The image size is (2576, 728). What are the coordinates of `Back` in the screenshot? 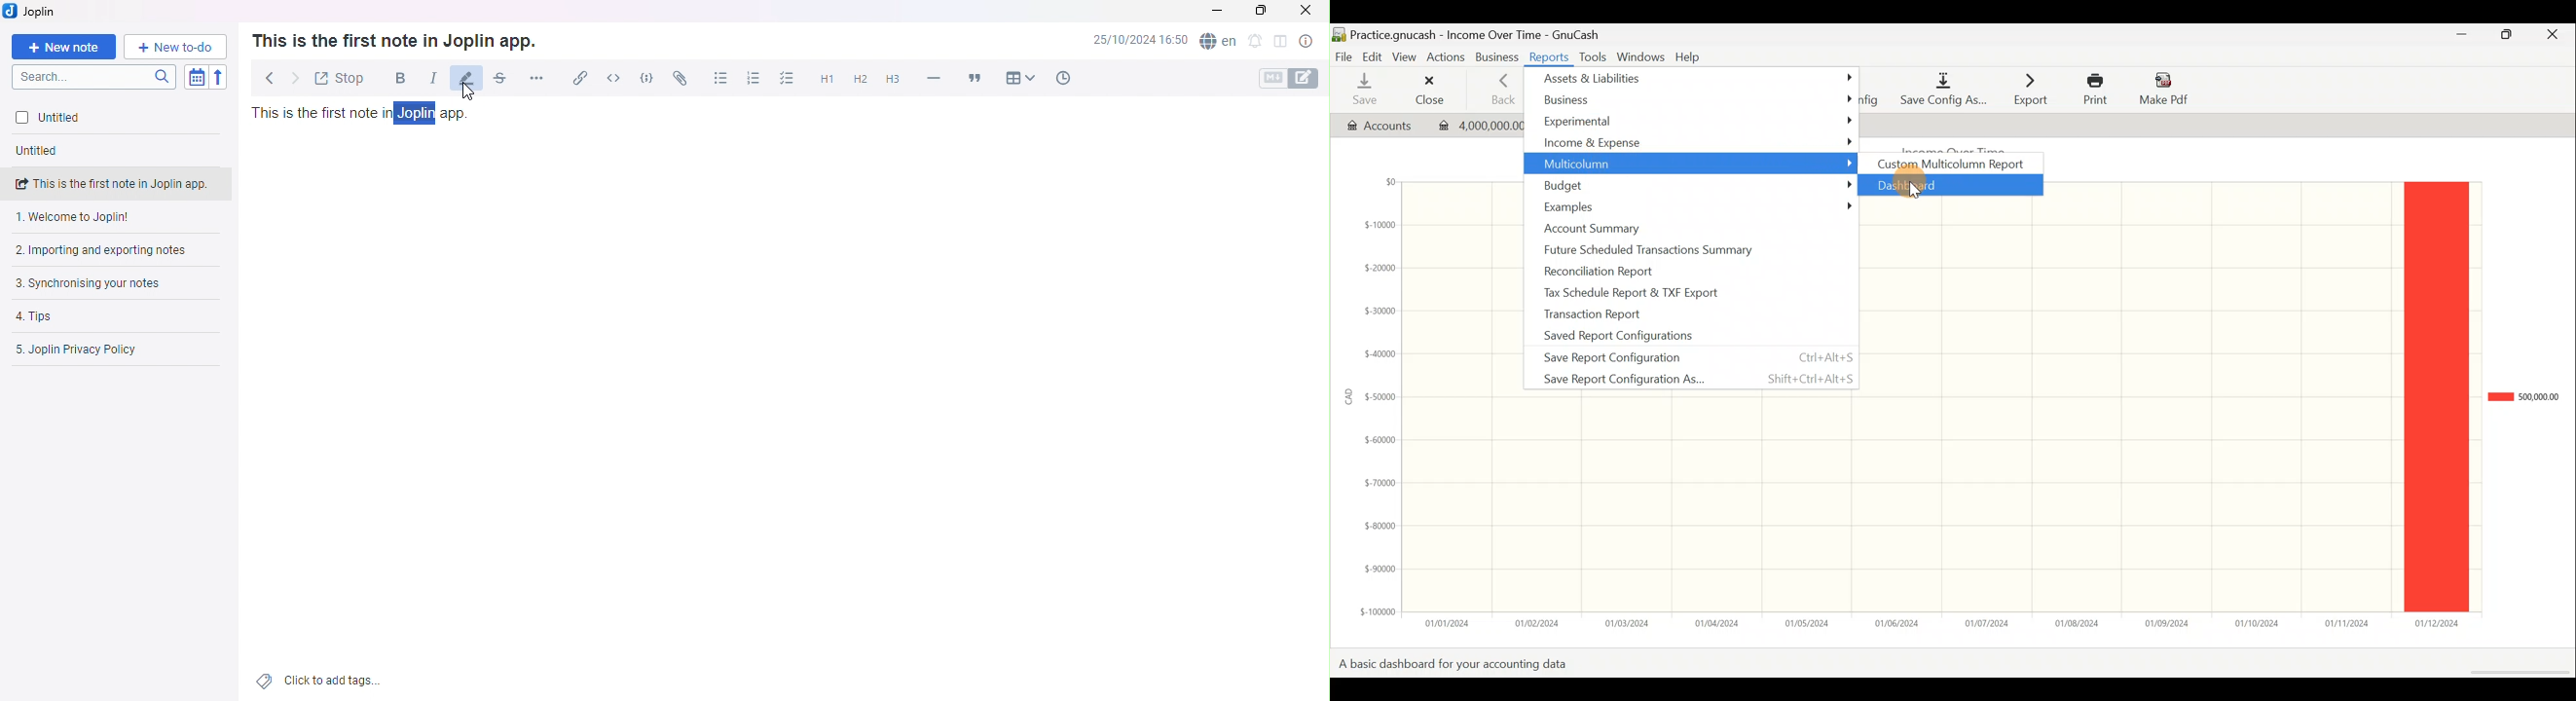 It's located at (265, 74).